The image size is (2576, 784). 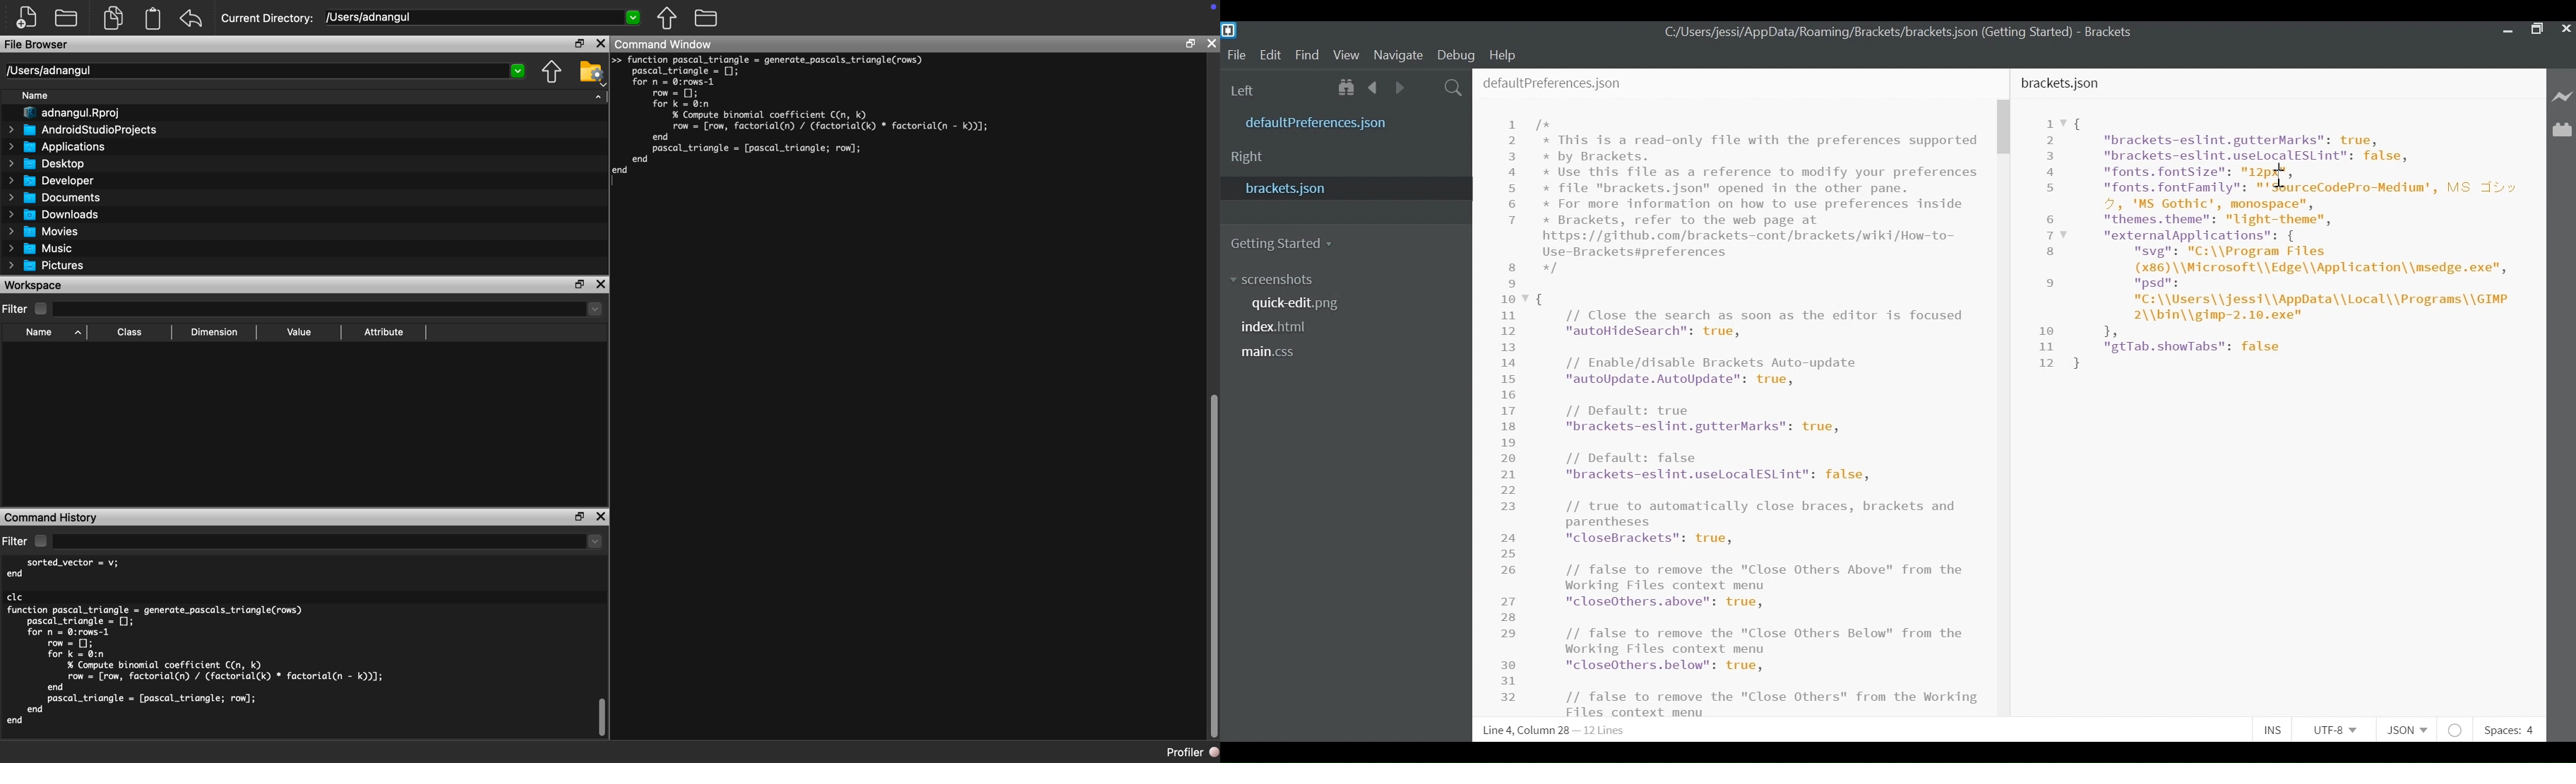 I want to click on Downloads, so click(x=54, y=215).